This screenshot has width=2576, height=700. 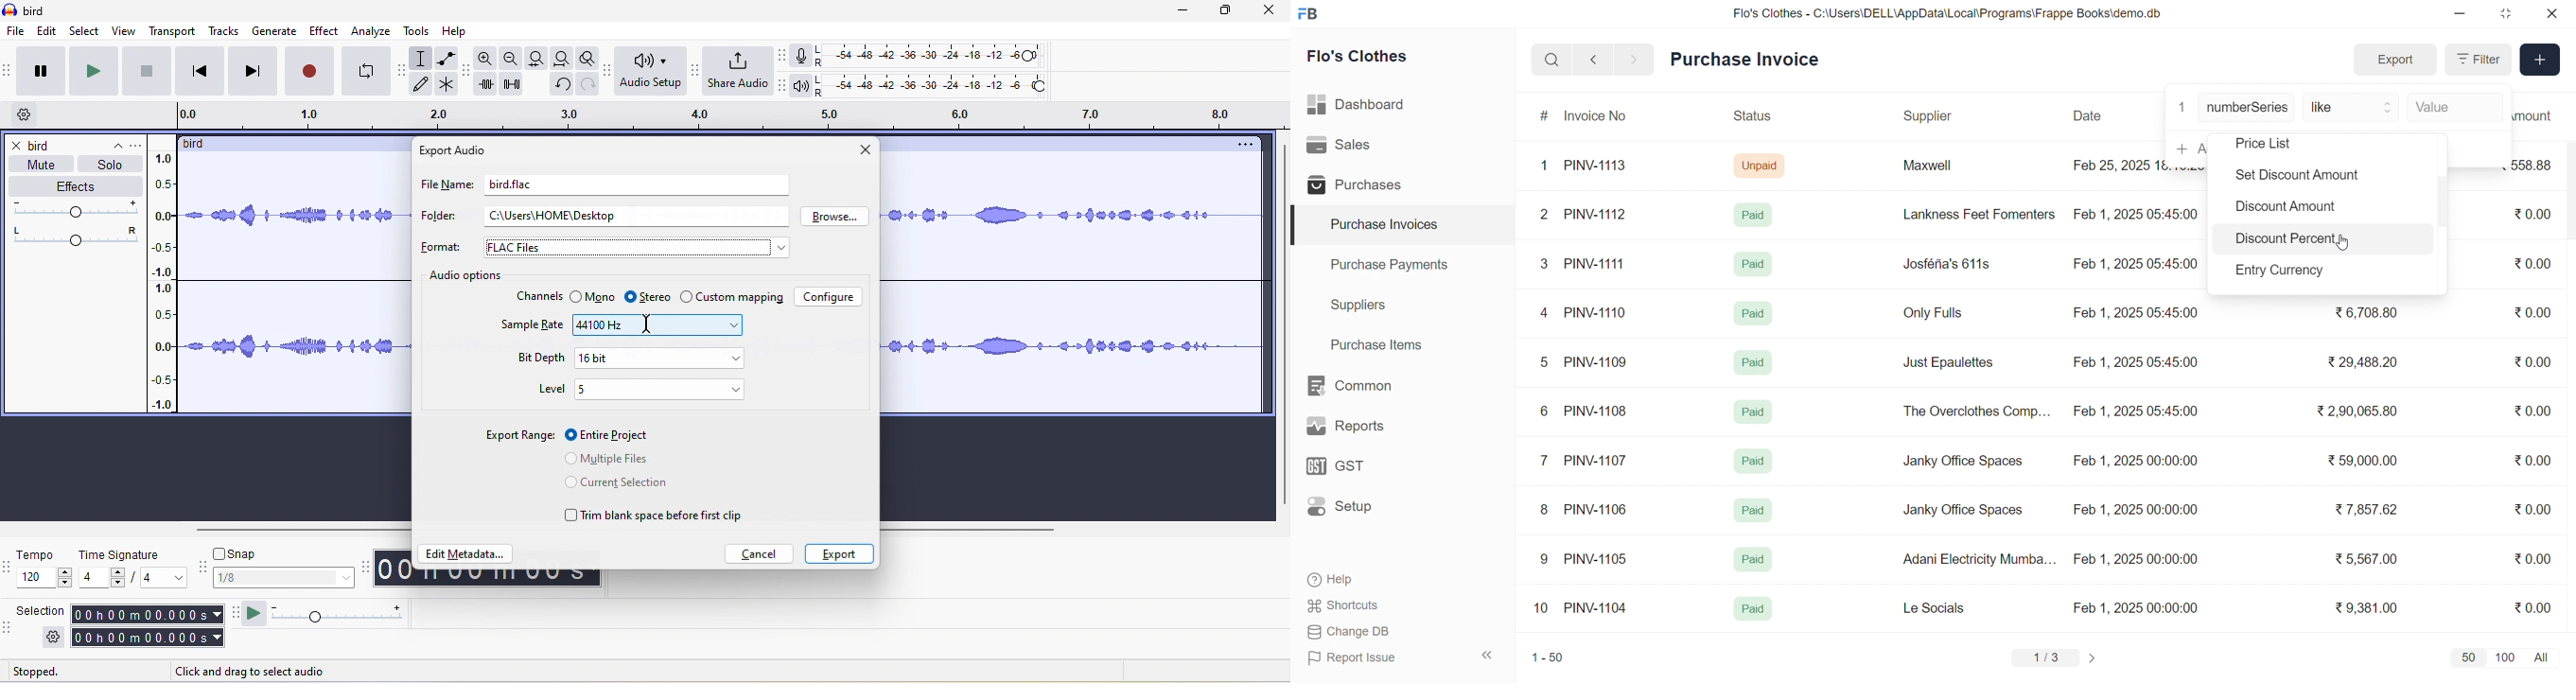 What do you see at coordinates (647, 72) in the screenshot?
I see `audio setup` at bounding box center [647, 72].